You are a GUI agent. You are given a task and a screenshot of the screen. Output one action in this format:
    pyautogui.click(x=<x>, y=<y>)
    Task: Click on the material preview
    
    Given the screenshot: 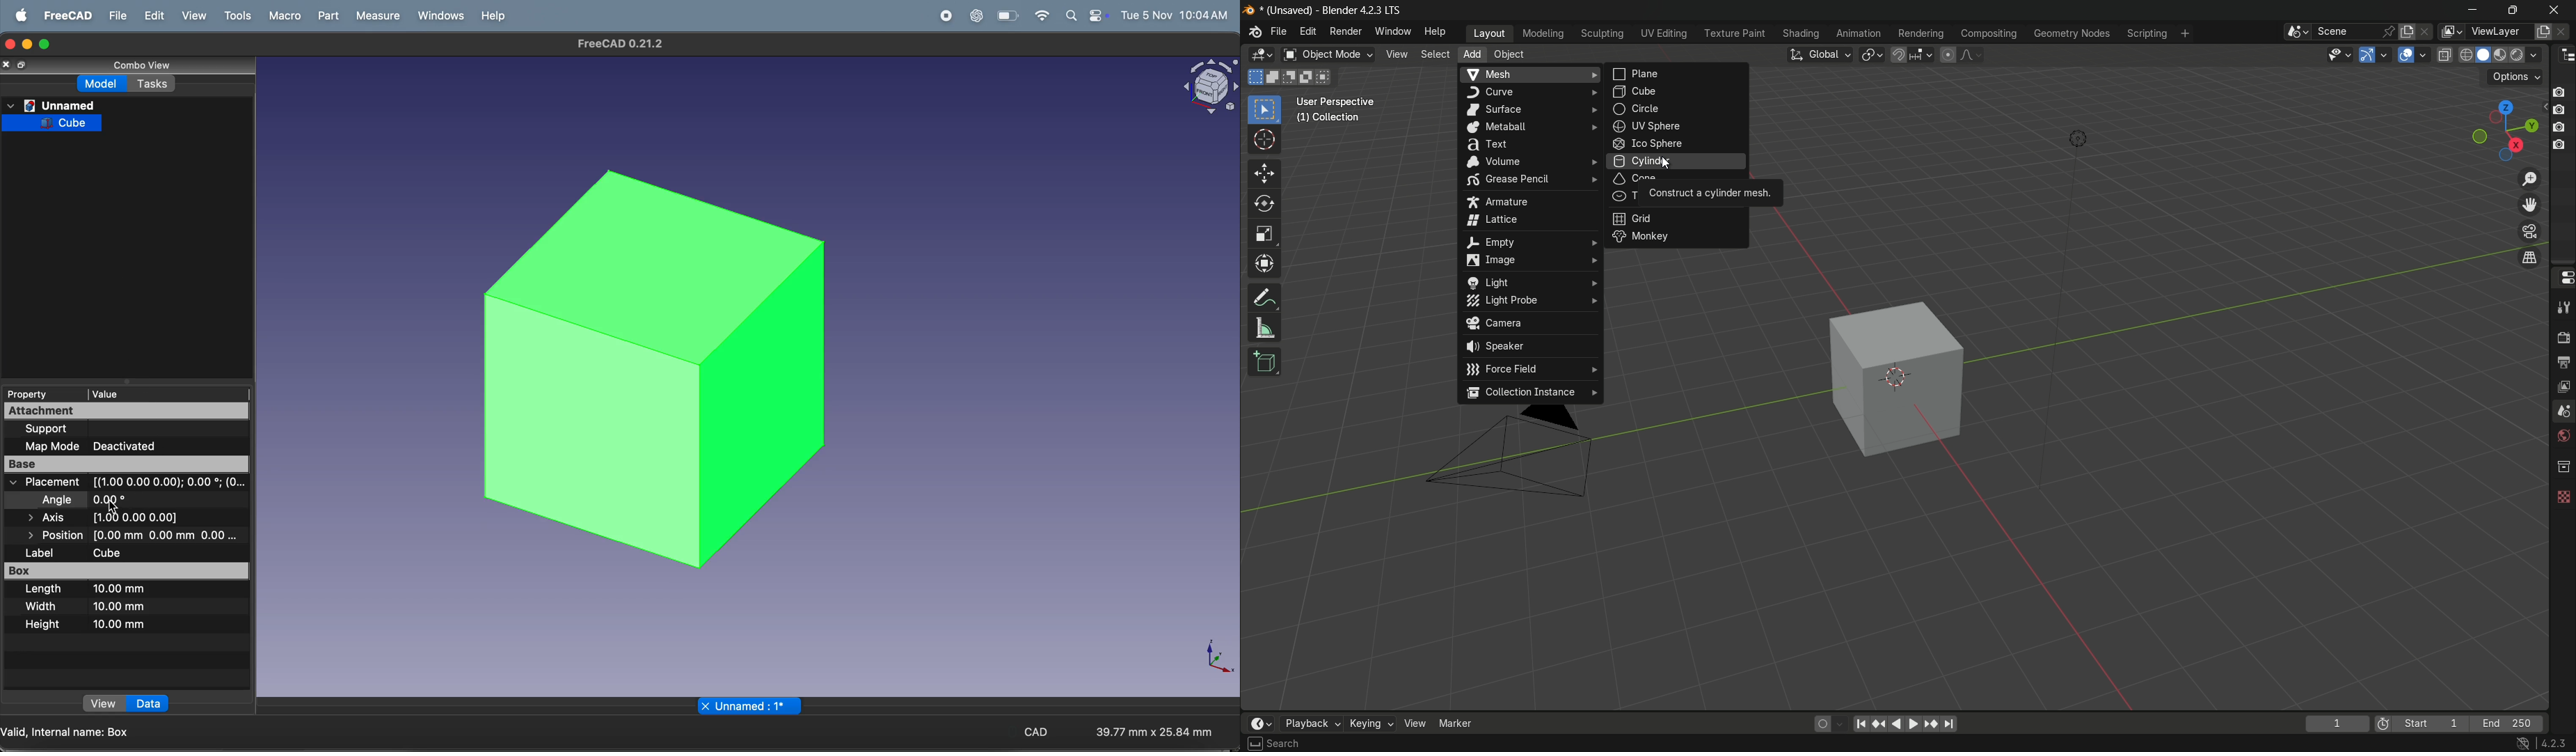 What is the action you would take?
    pyautogui.click(x=2503, y=56)
    